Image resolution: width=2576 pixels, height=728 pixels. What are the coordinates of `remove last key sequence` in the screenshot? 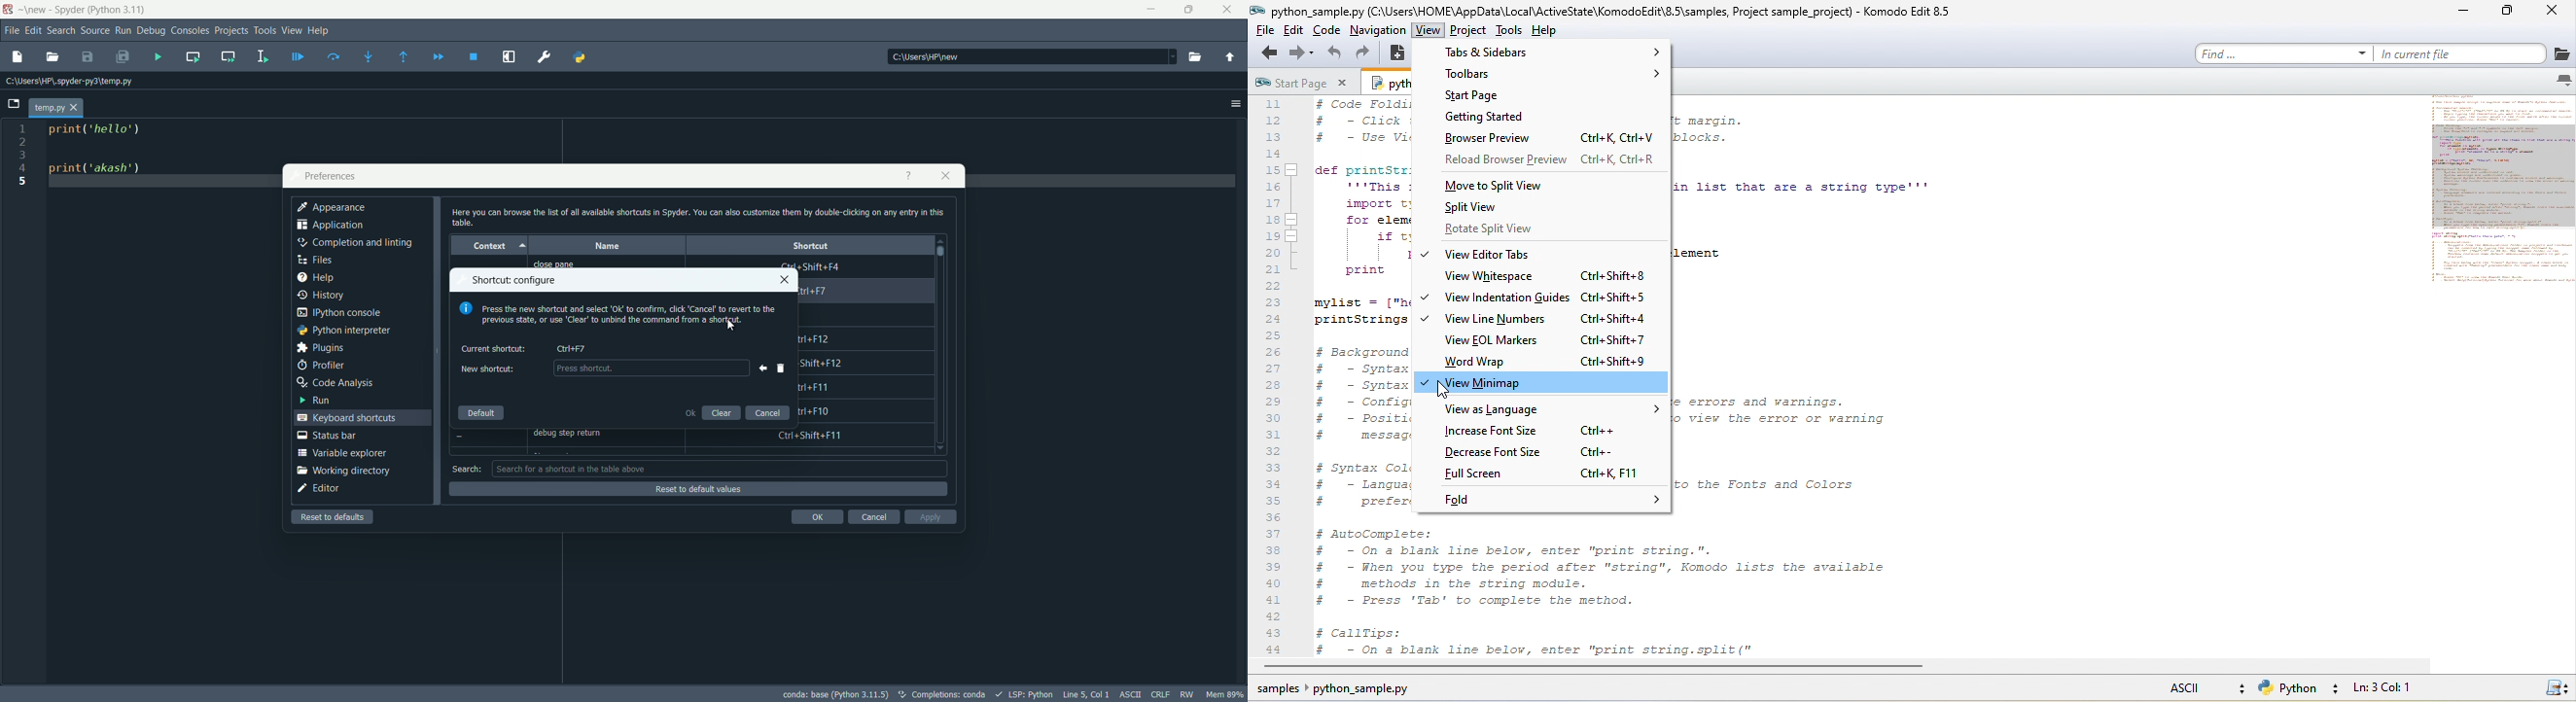 It's located at (760, 368).